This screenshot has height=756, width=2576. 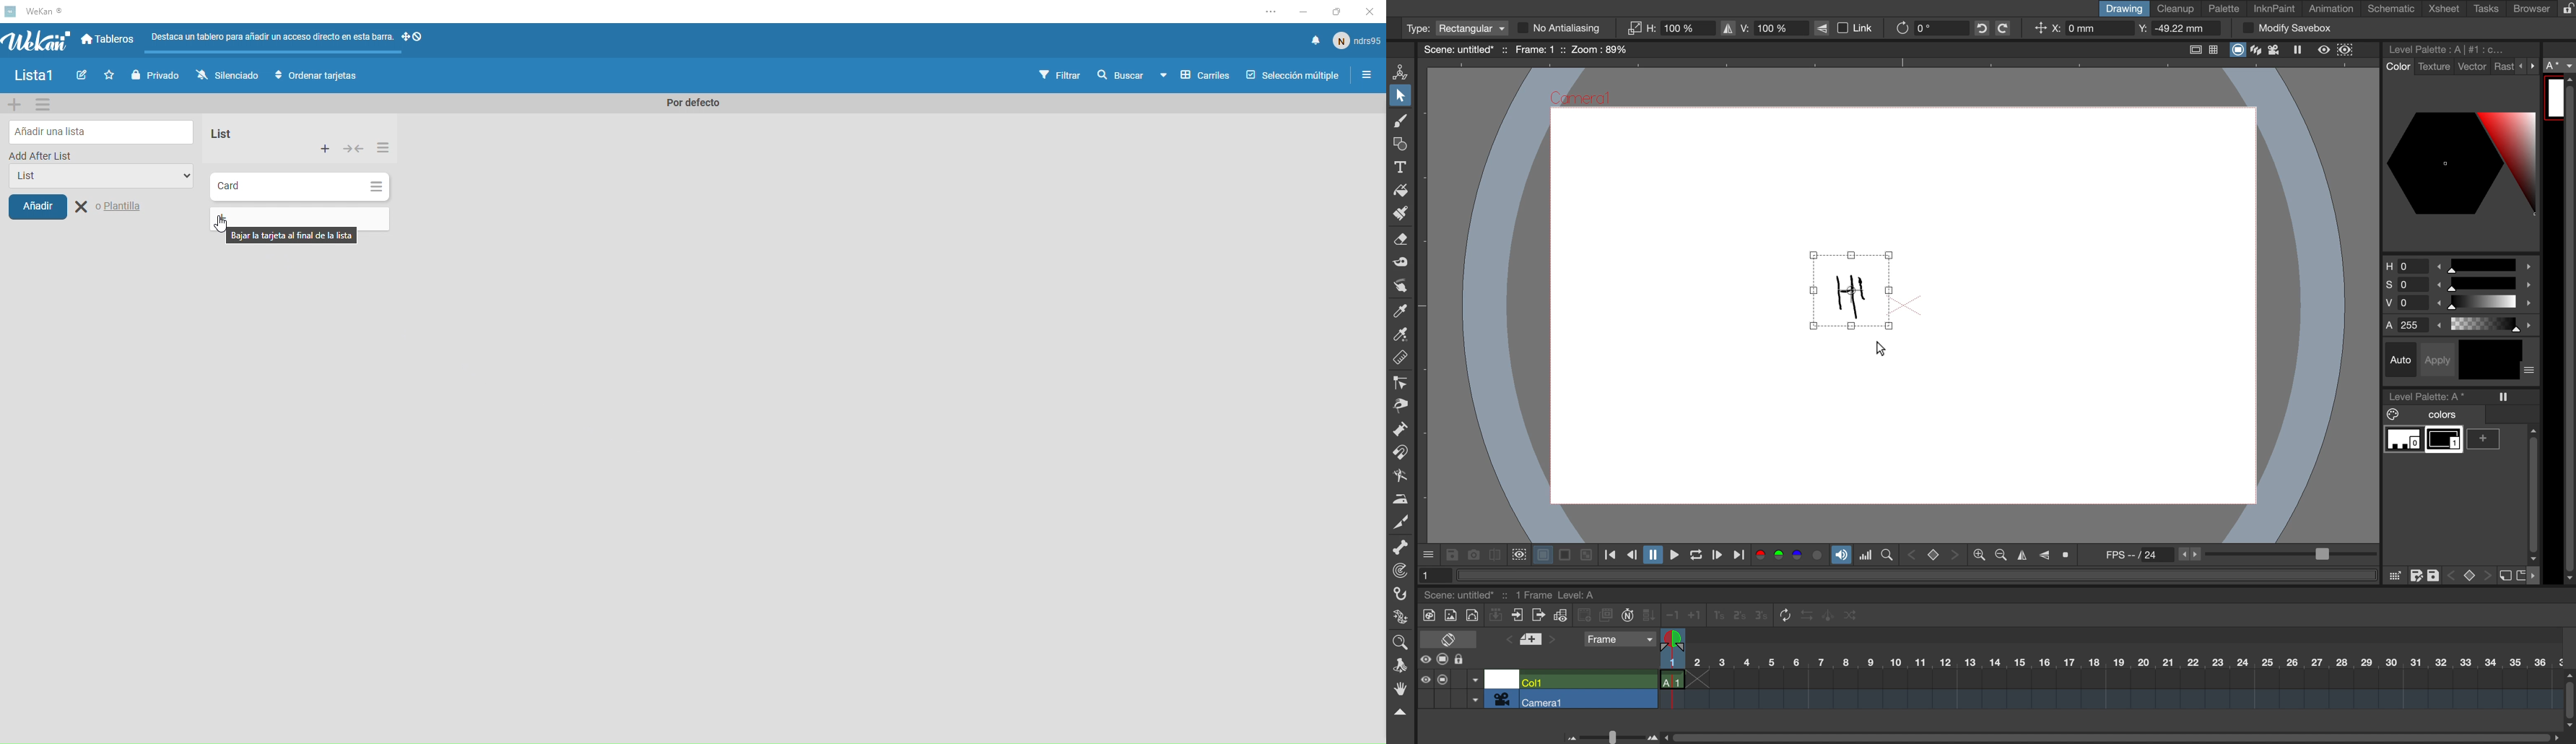 What do you see at coordinates (2069, 556) in the screenshot?
I see `reset view` at bounding box center [2069, 556].